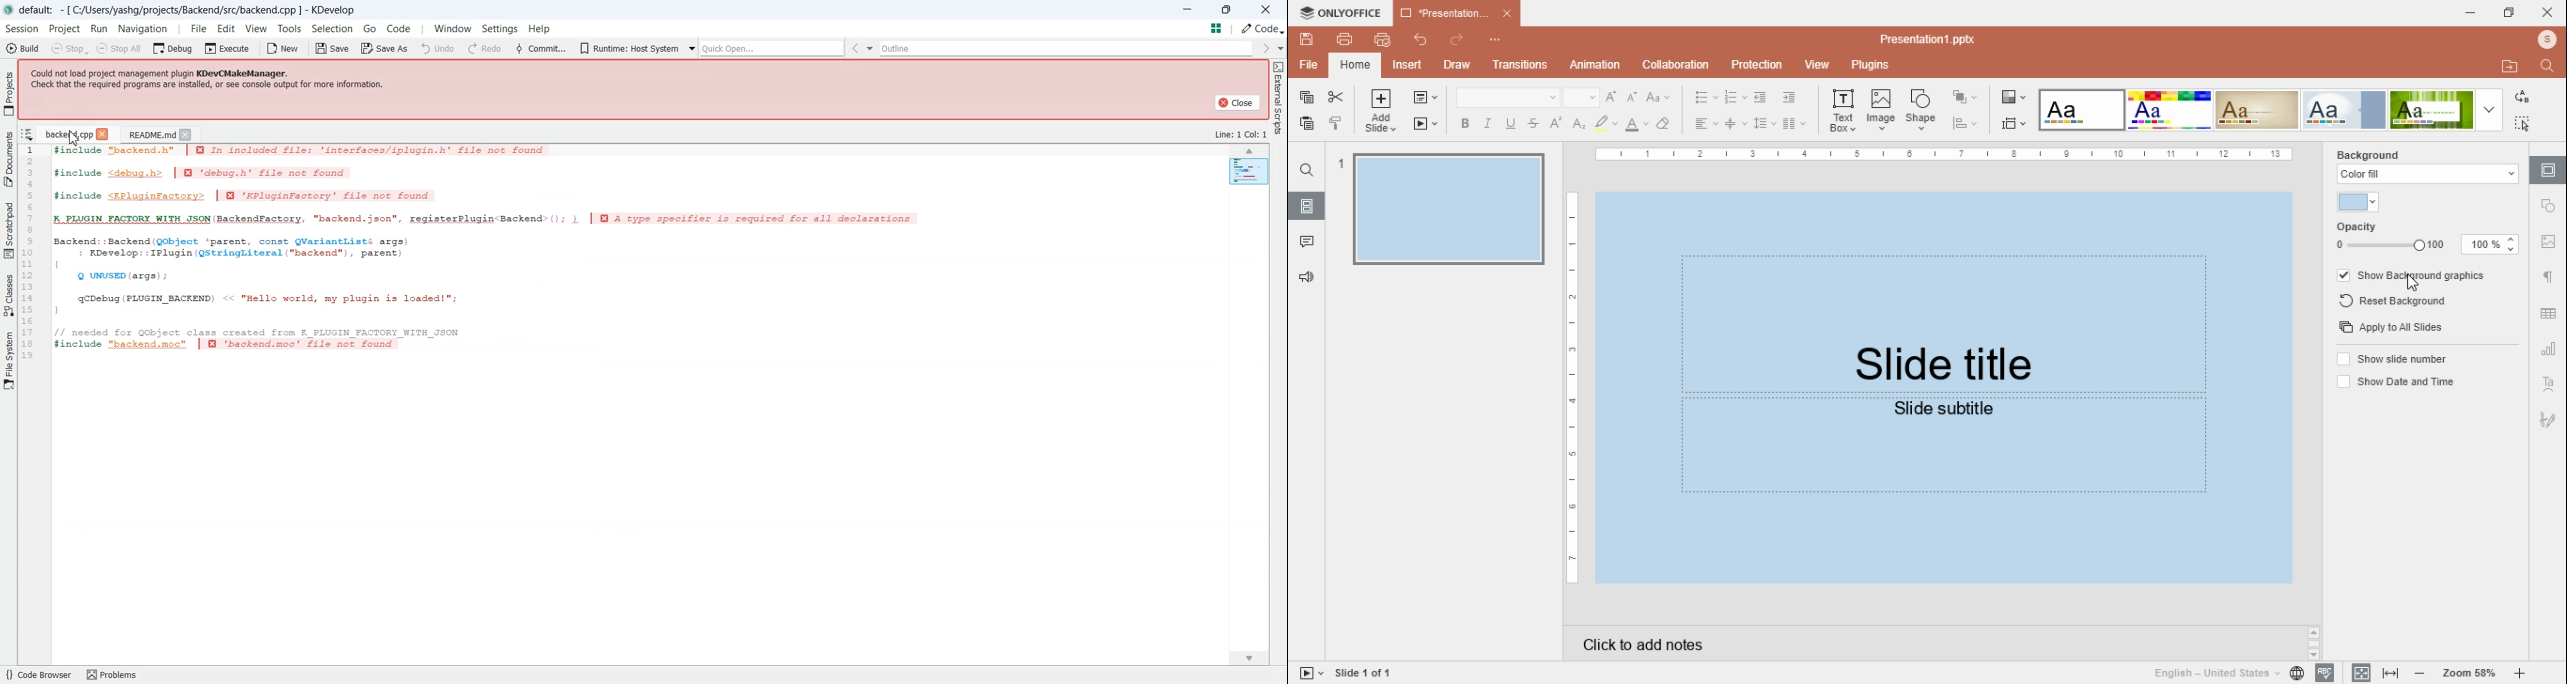 Image resolution: width=2576 pixels, height=700 pixels. What do you see at coordinates (1557, 123) in the screenshot?
I see `superscript` at bounding box center [1557, 123].